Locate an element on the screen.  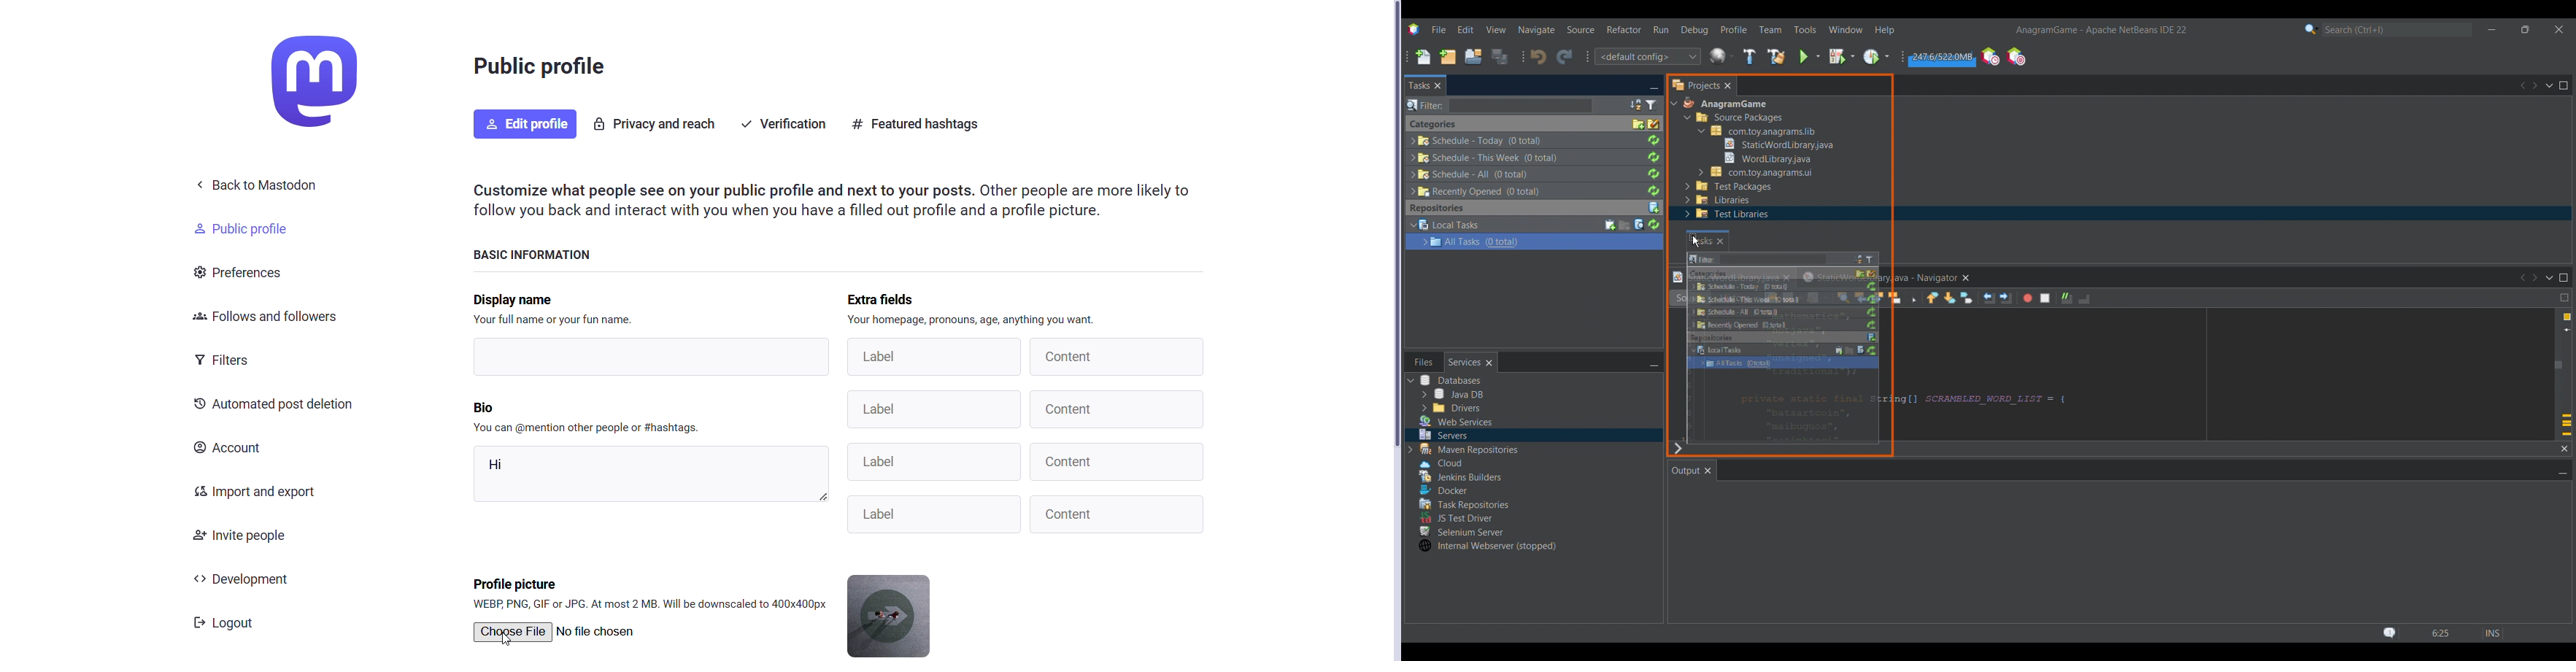
filters is located at coordinates (224, 363).